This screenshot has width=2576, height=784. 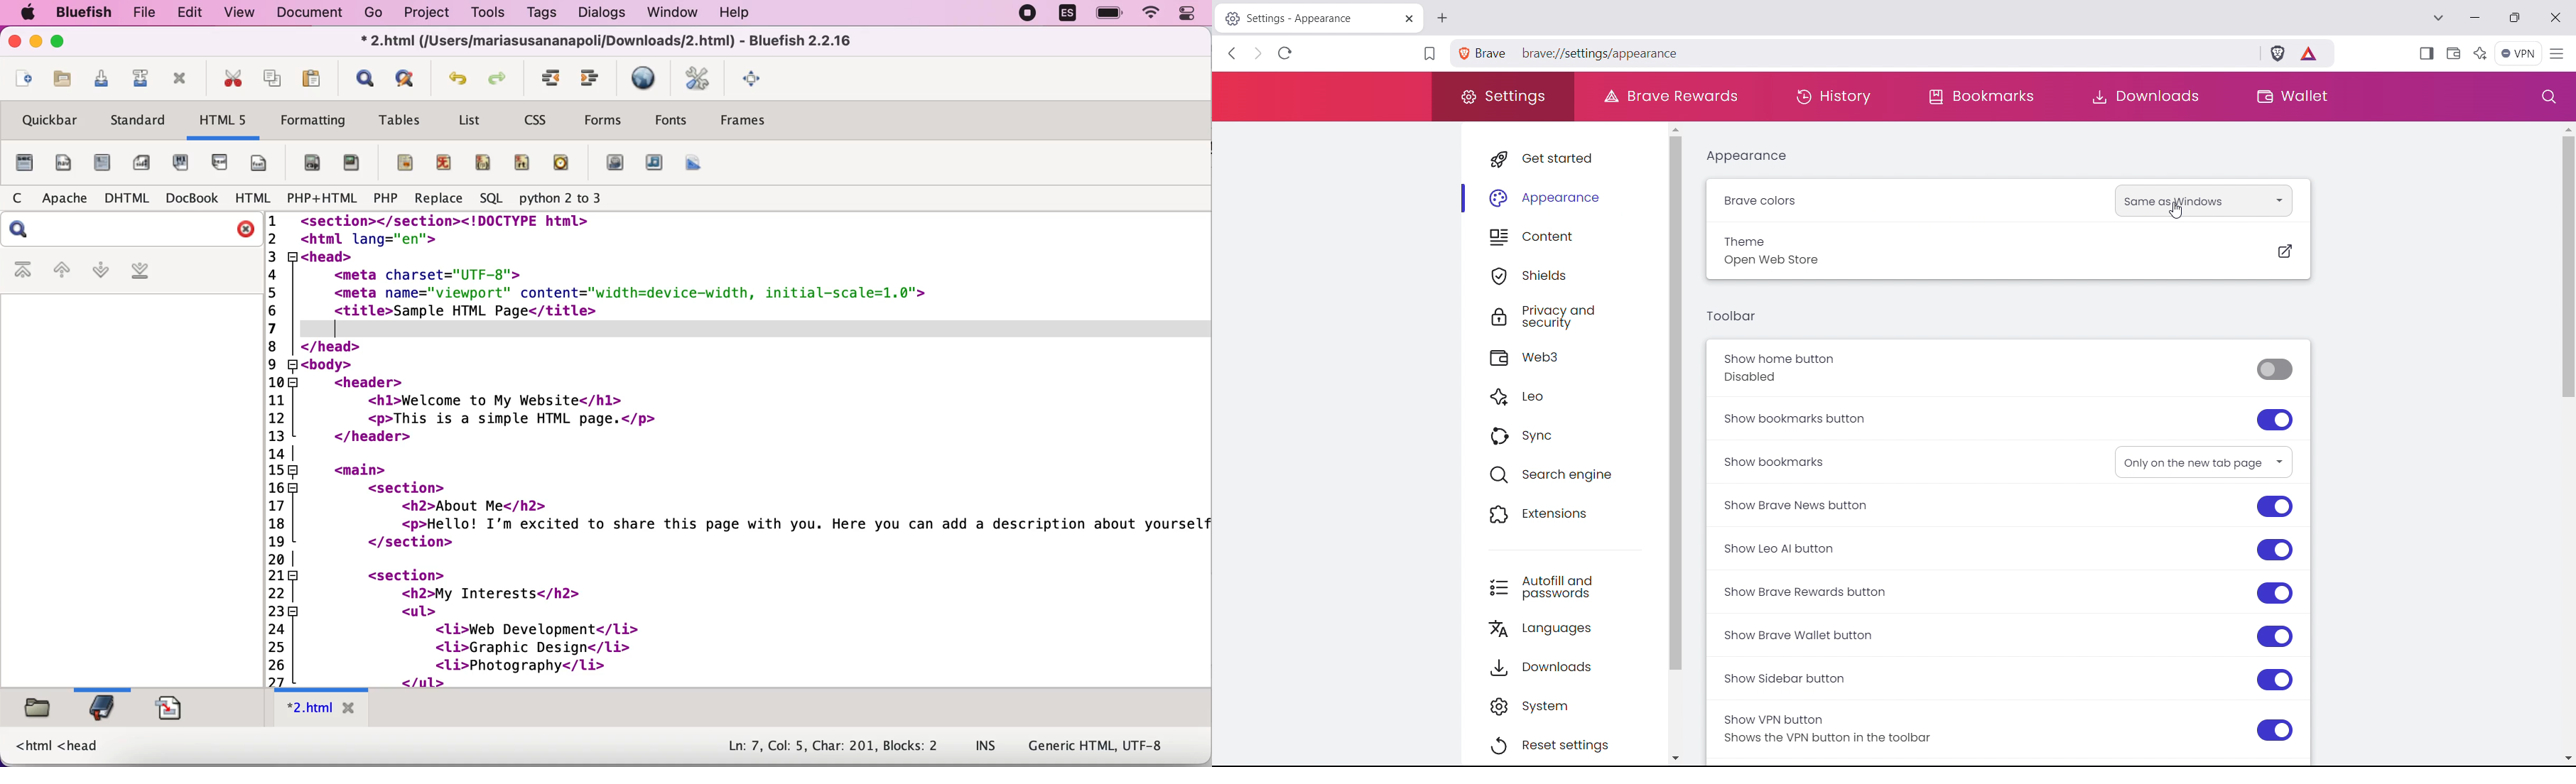 What do you see at coordinates (2008, 675) in the screenshot?
I see `show sidebar button` at bounding box center [2008, 675].